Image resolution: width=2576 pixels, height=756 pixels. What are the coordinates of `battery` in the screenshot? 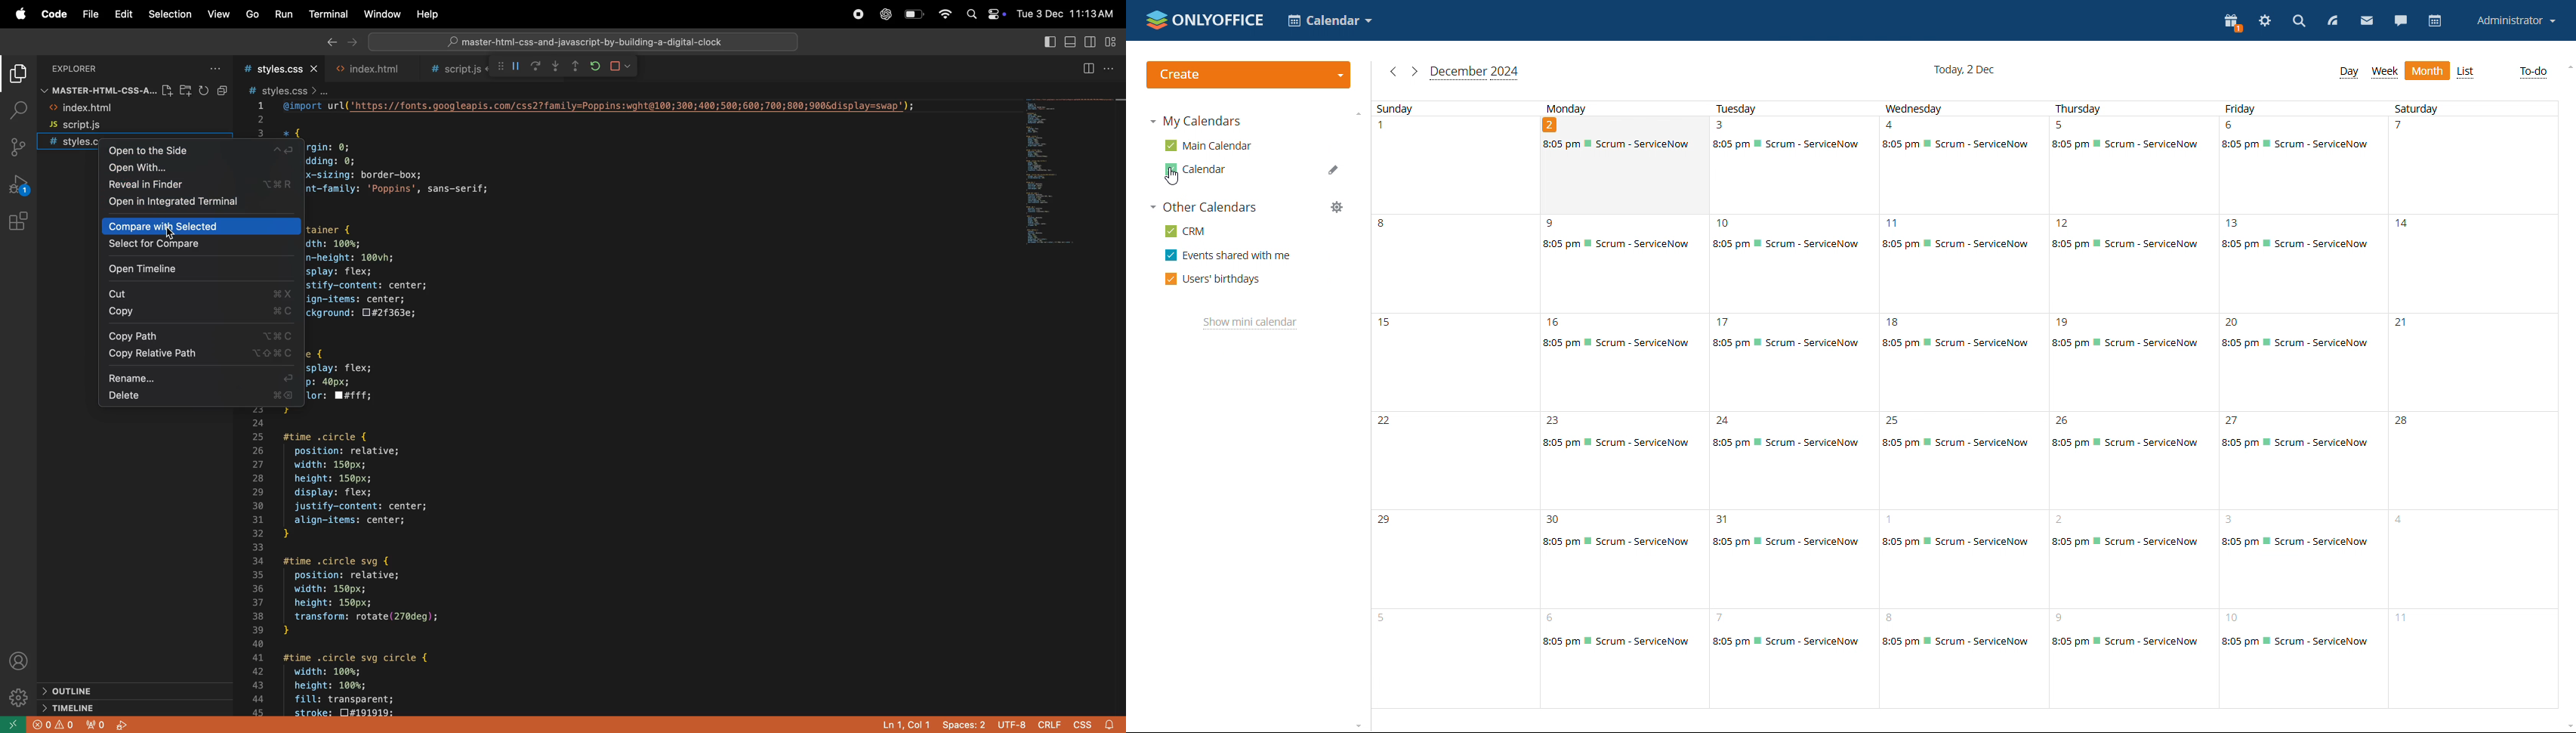 It's located at (913, 14).